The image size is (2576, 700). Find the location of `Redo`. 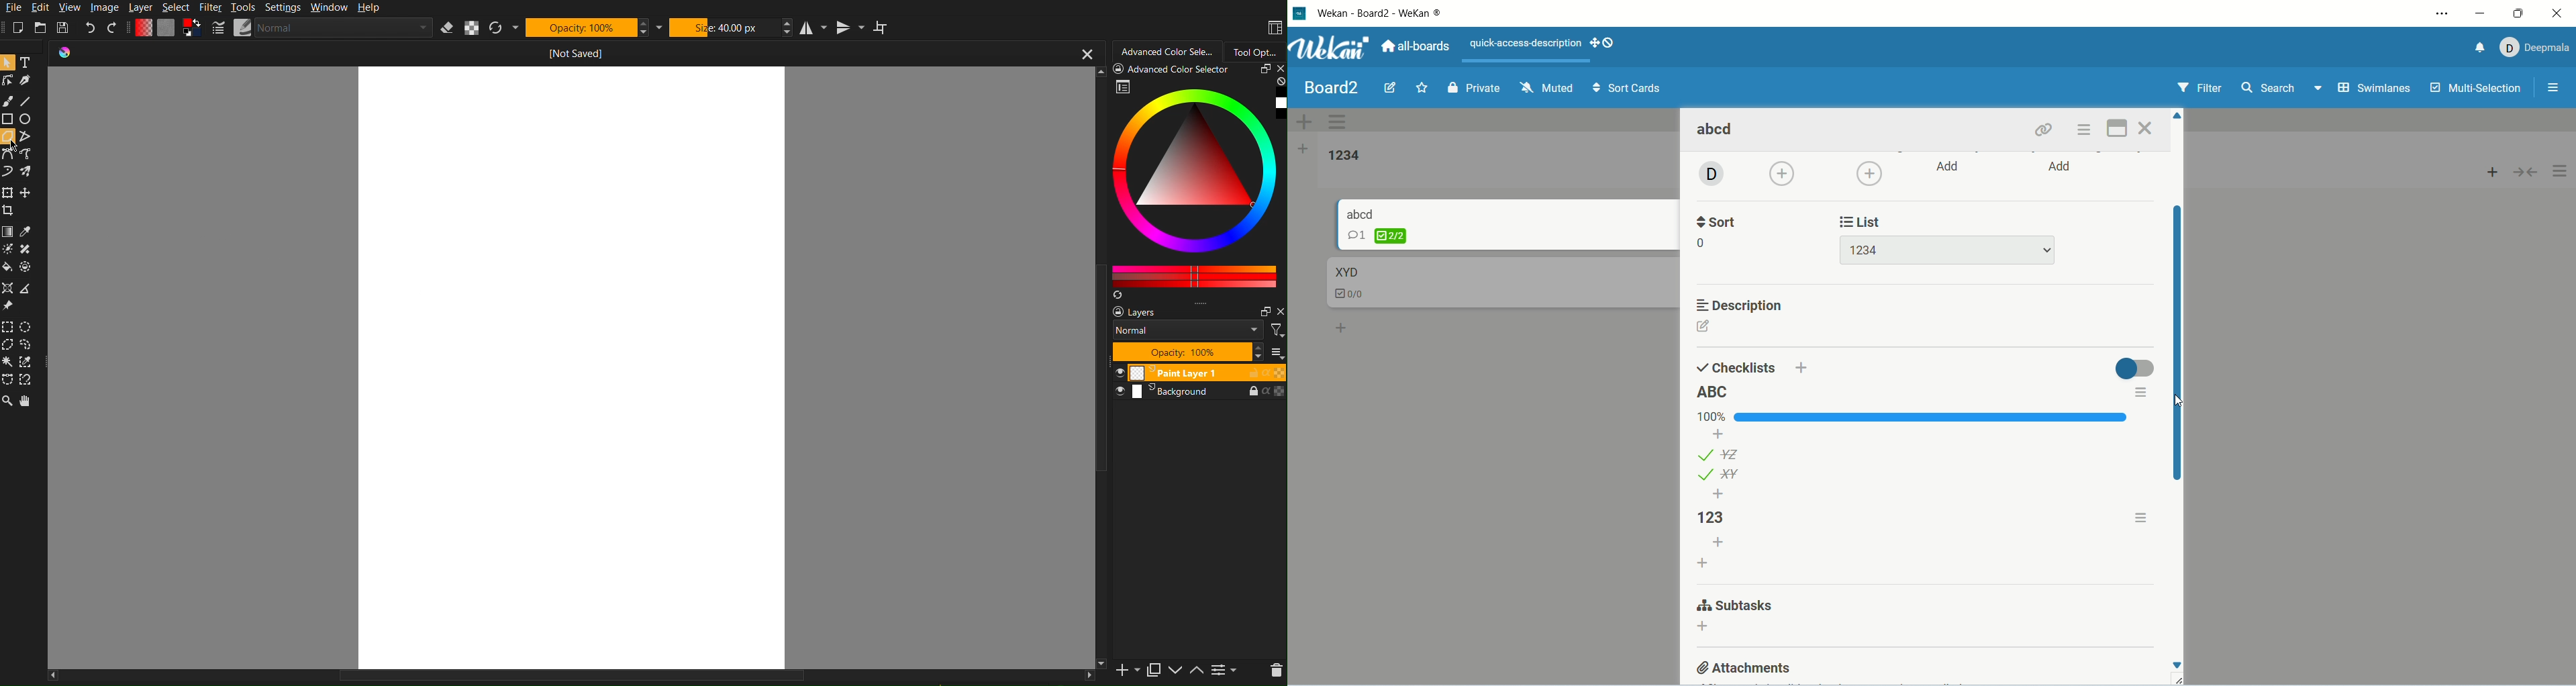

Redo is located at coordinates (112, 28).